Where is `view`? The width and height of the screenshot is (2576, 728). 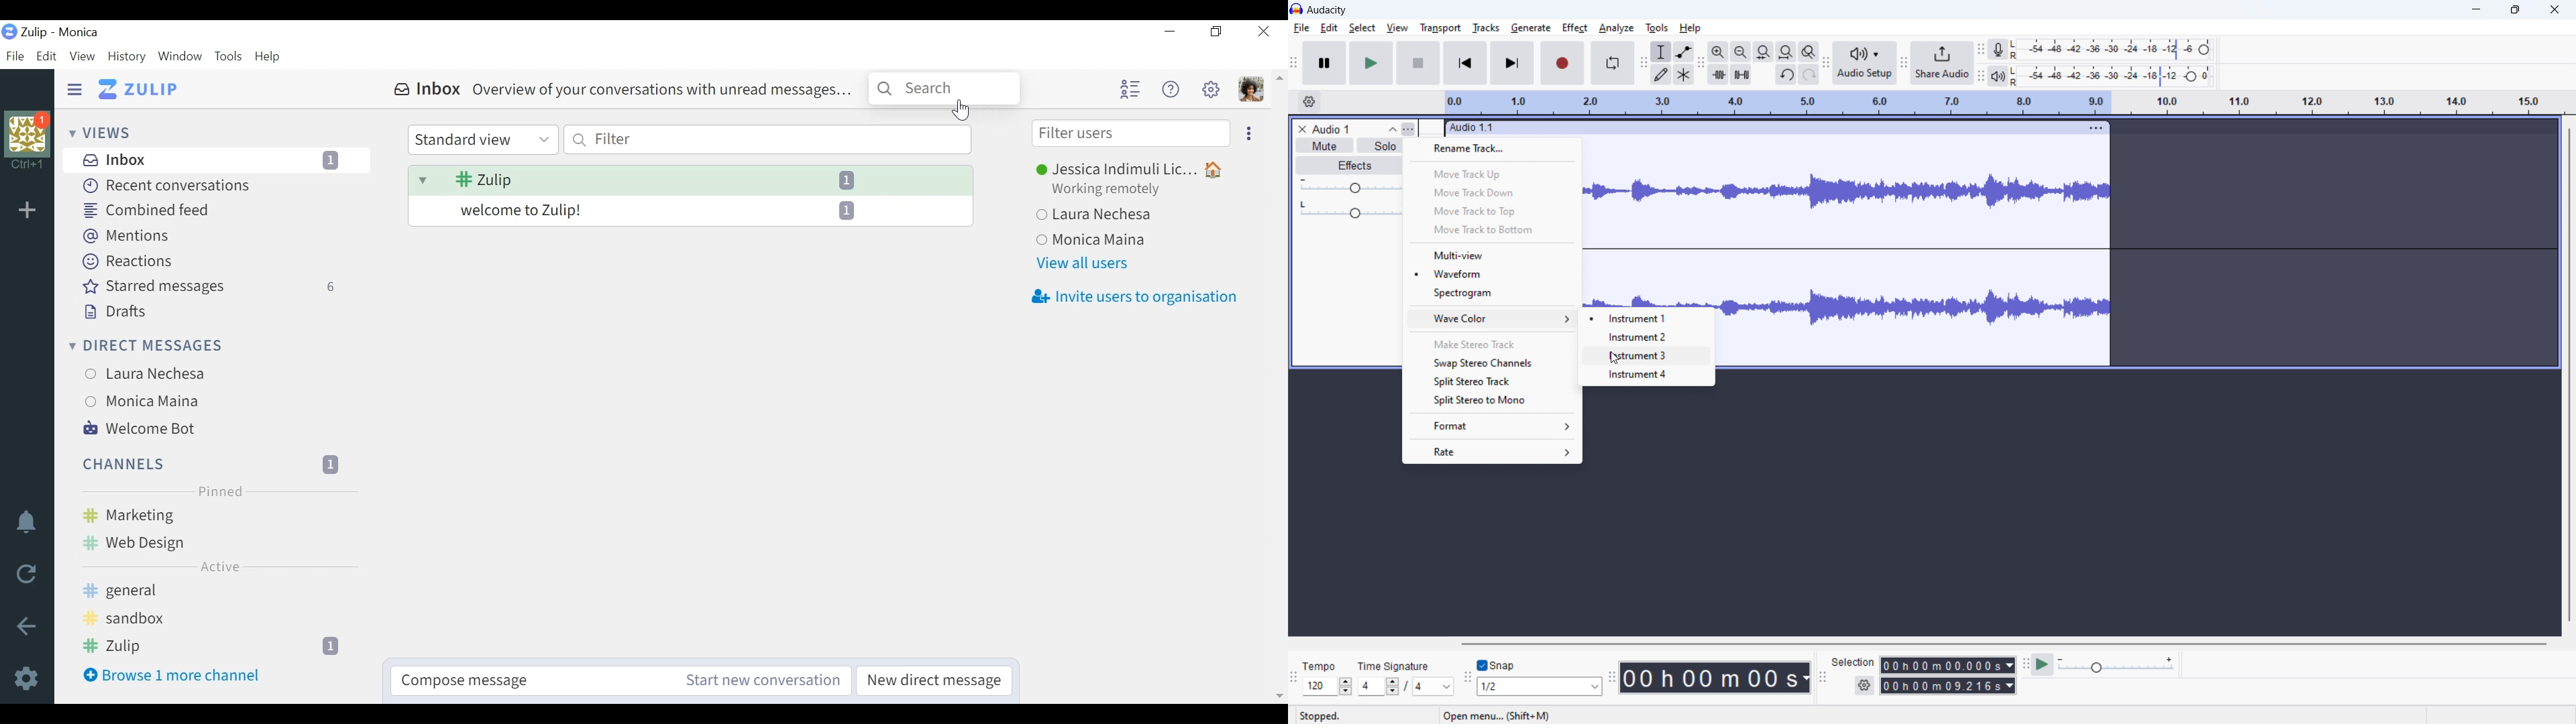
view is located at coordinates (1397, 27).